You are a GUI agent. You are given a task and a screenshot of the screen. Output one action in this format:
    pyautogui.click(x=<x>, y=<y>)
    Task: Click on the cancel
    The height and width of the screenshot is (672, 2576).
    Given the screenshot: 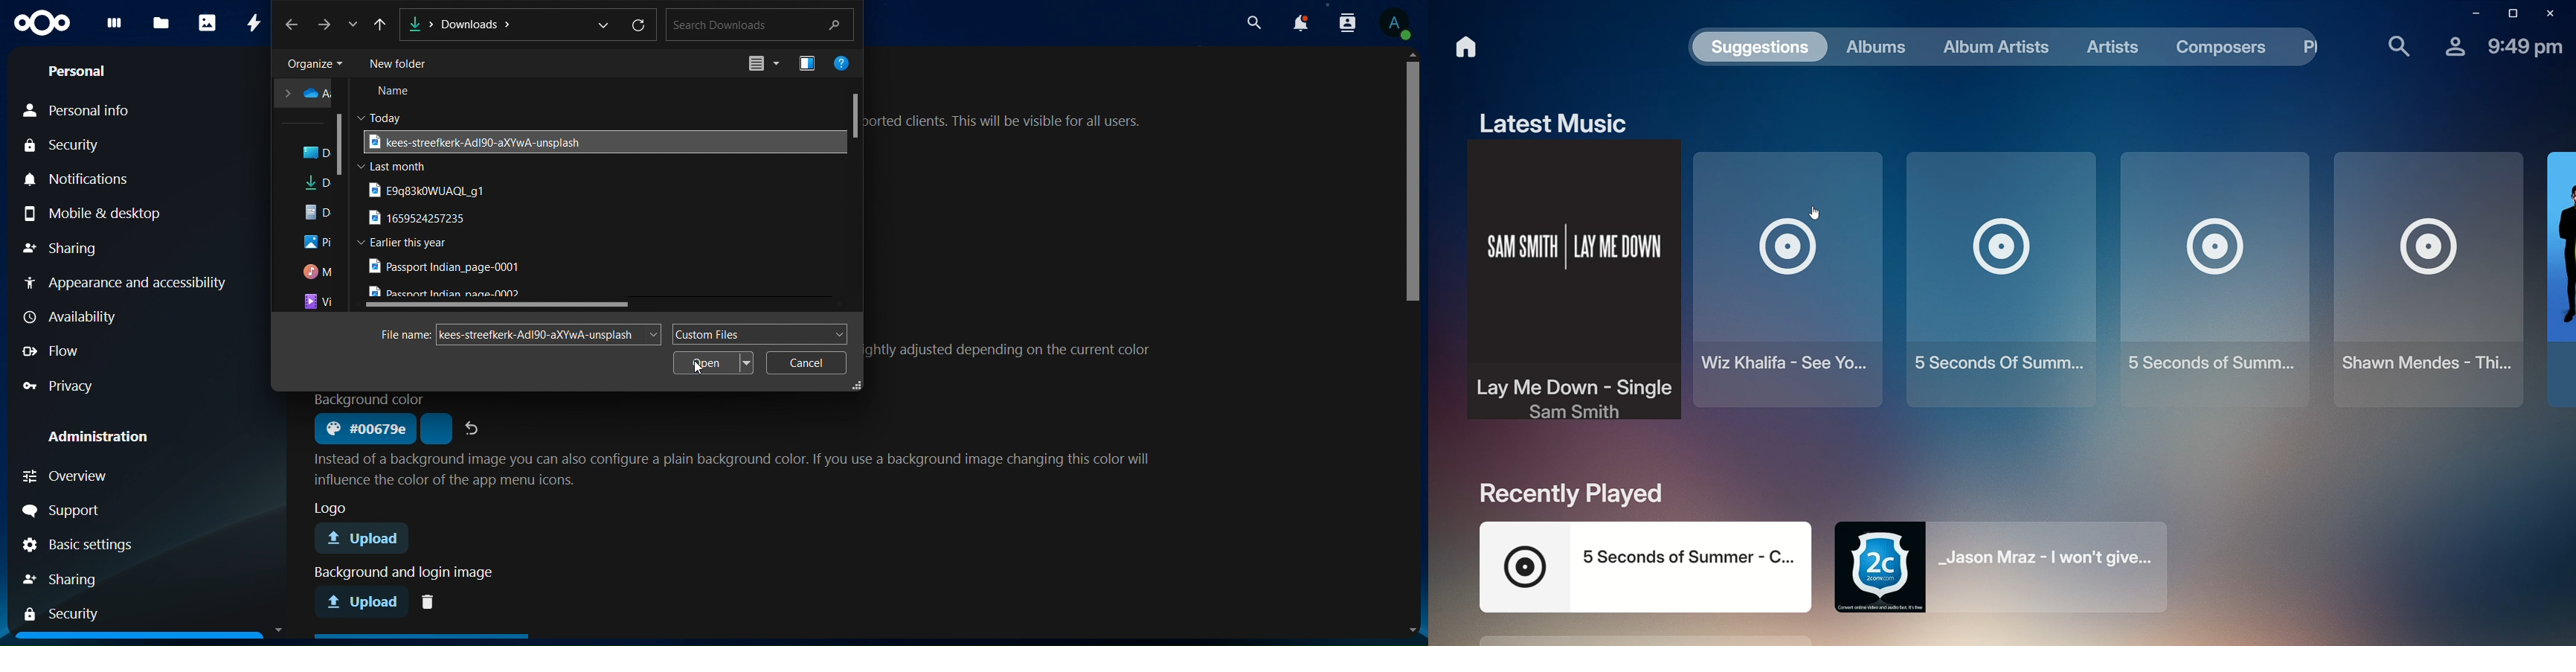 What is the action you would take?
    pyautogui.click(x=806, y=362)
    